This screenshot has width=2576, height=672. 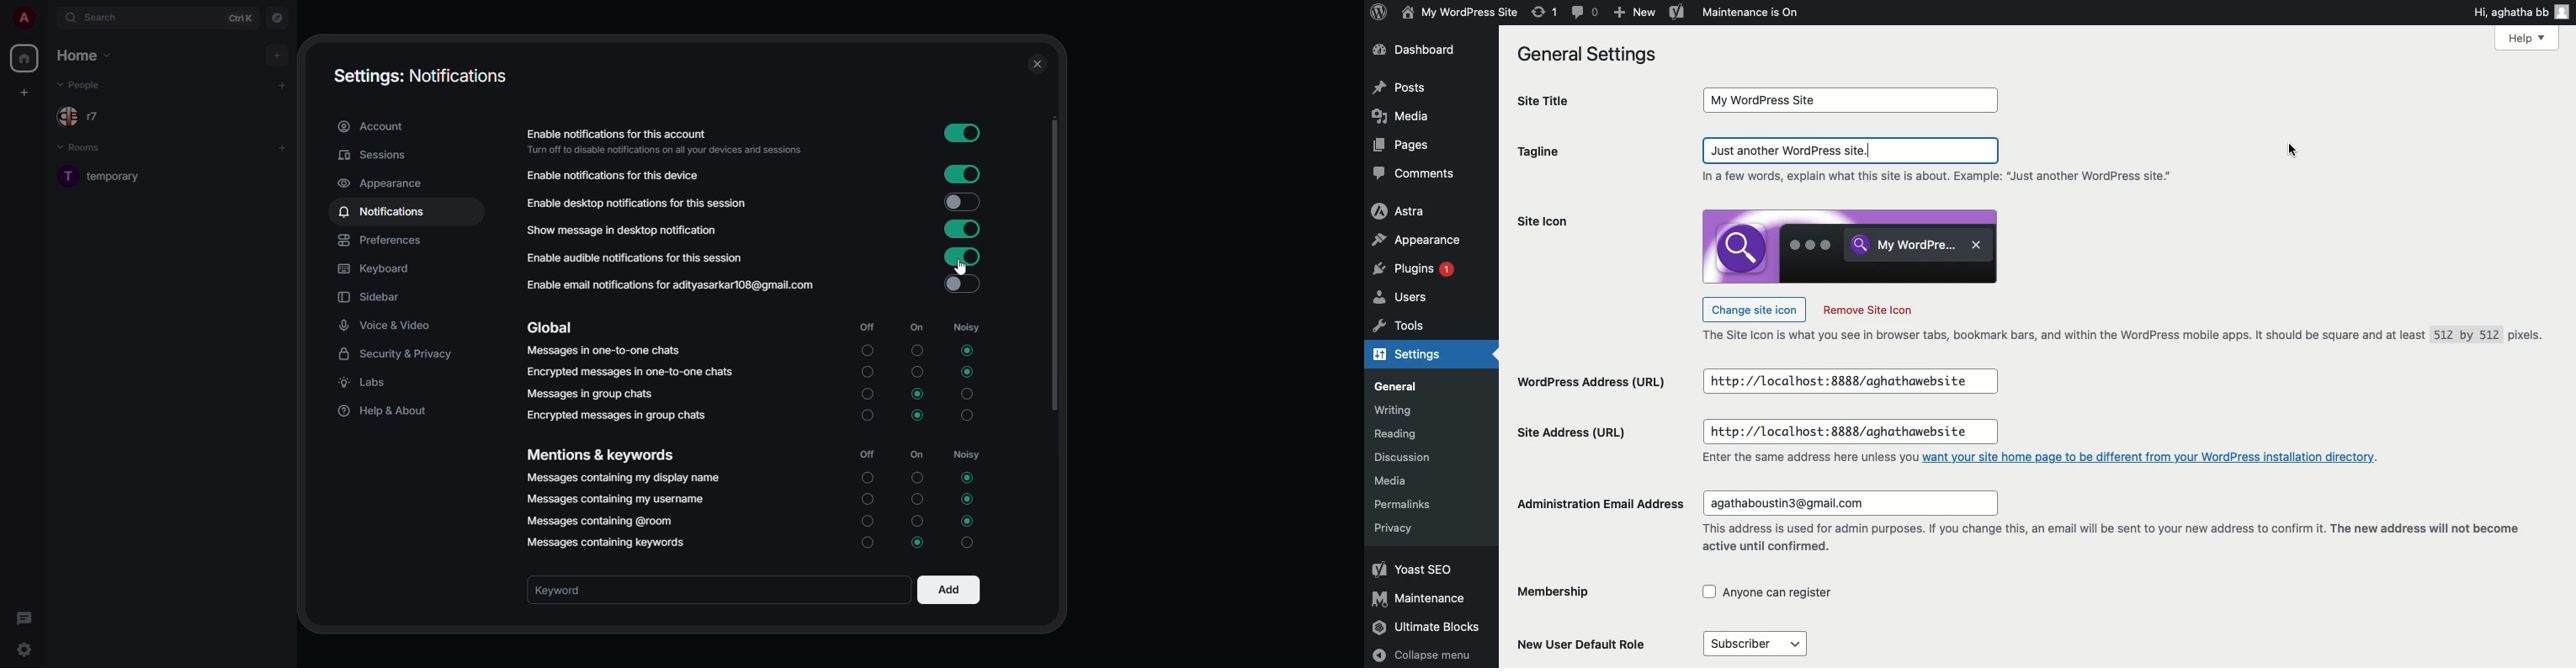 I want to click on Off Unselected, so click(x=867, y=500).